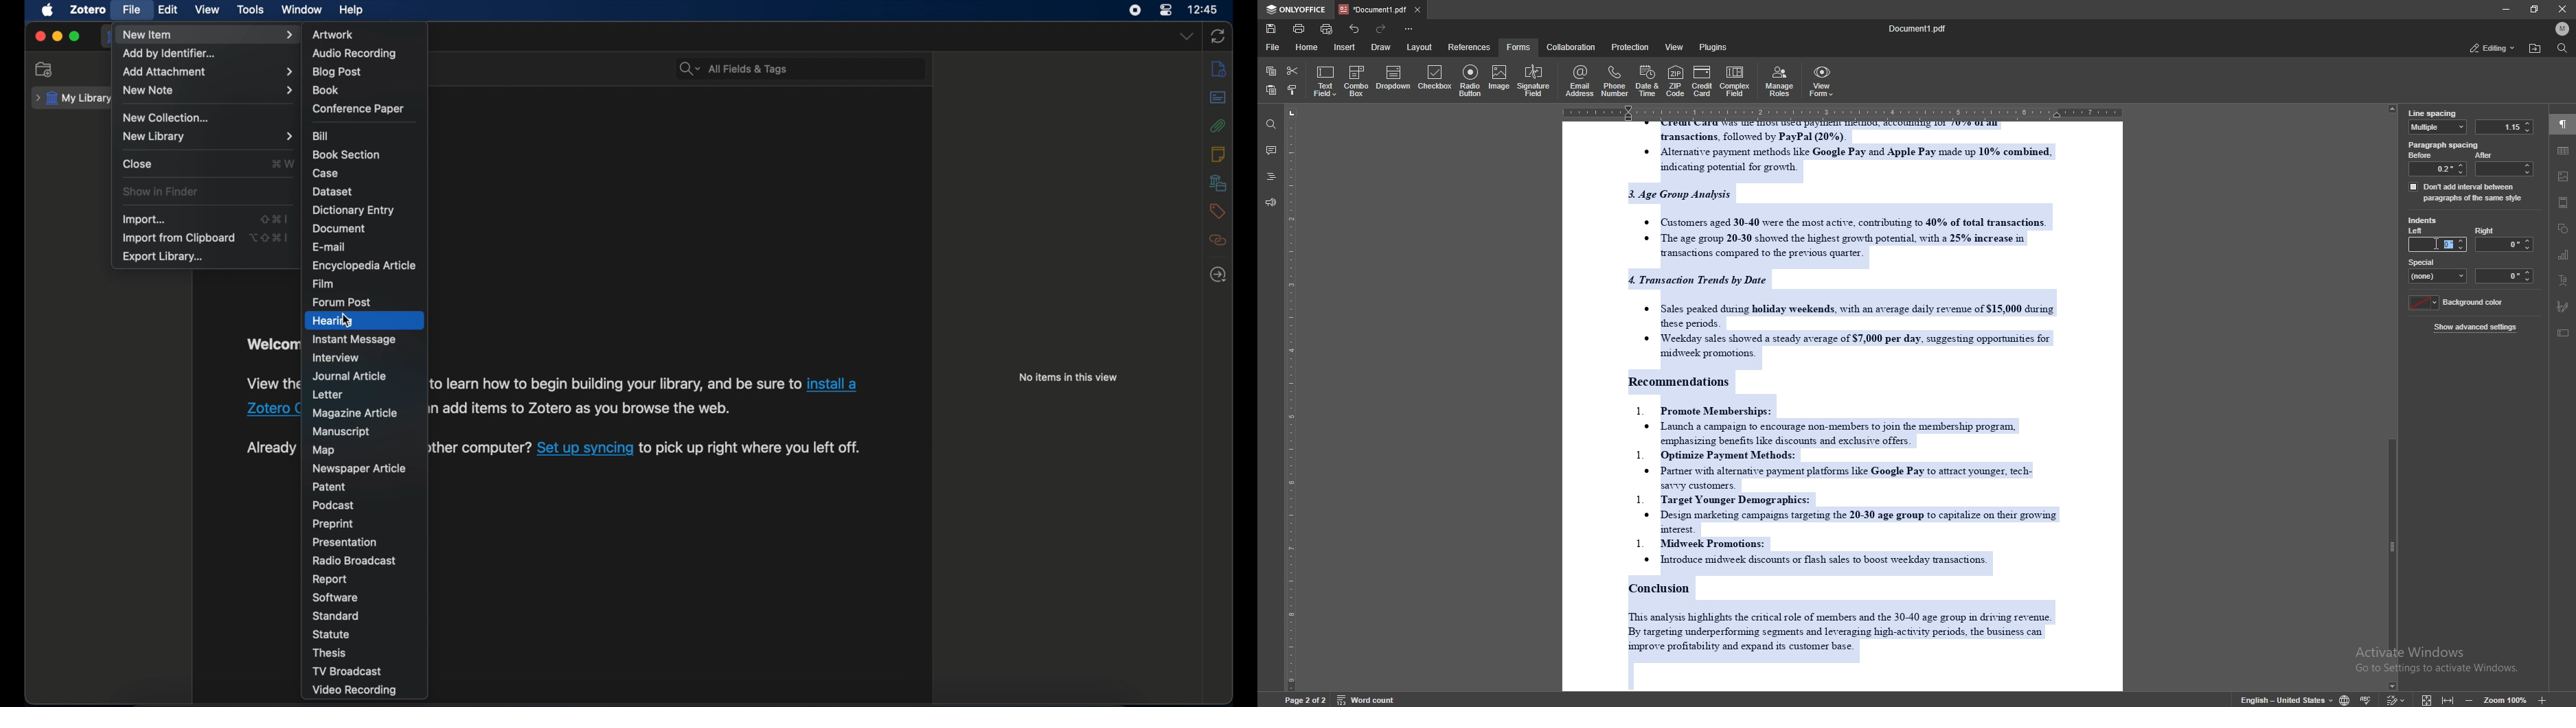 The height and width of the screenshot is (728, 2576). I want to click on preprint, so click(333, 524).